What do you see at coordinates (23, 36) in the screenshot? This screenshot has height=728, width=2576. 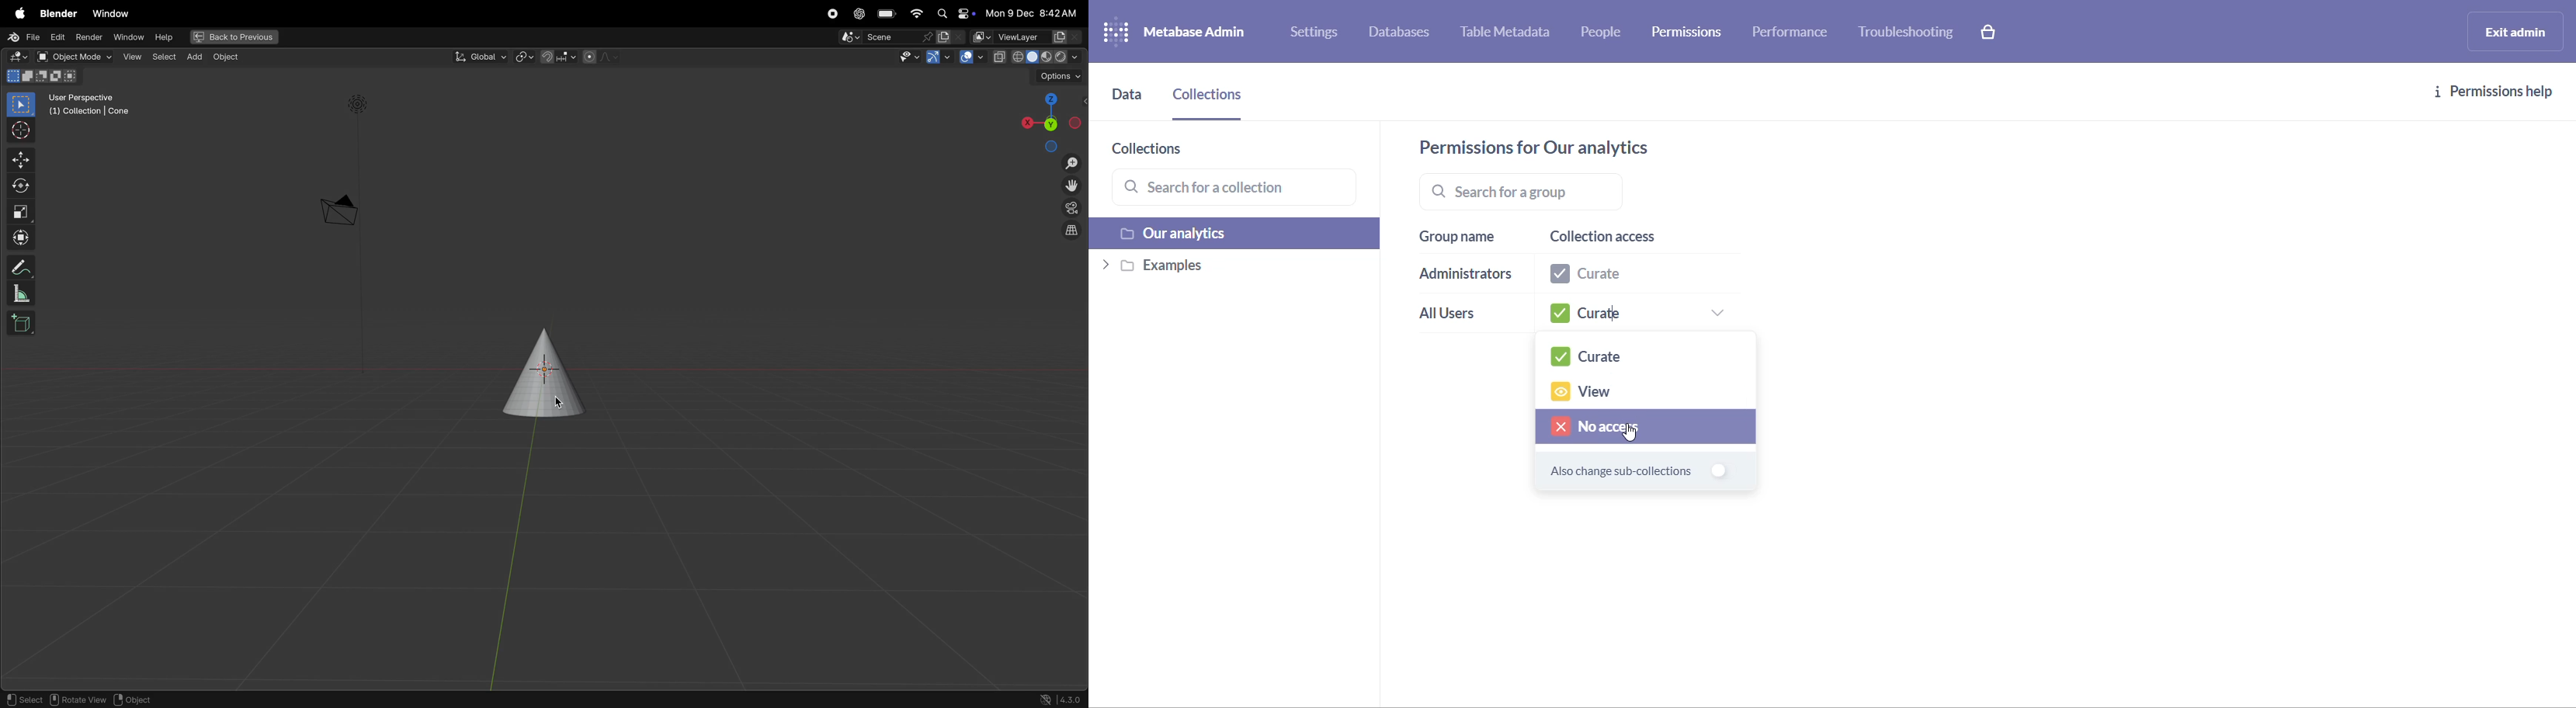 I see `File` at bounding box center [23, 36].